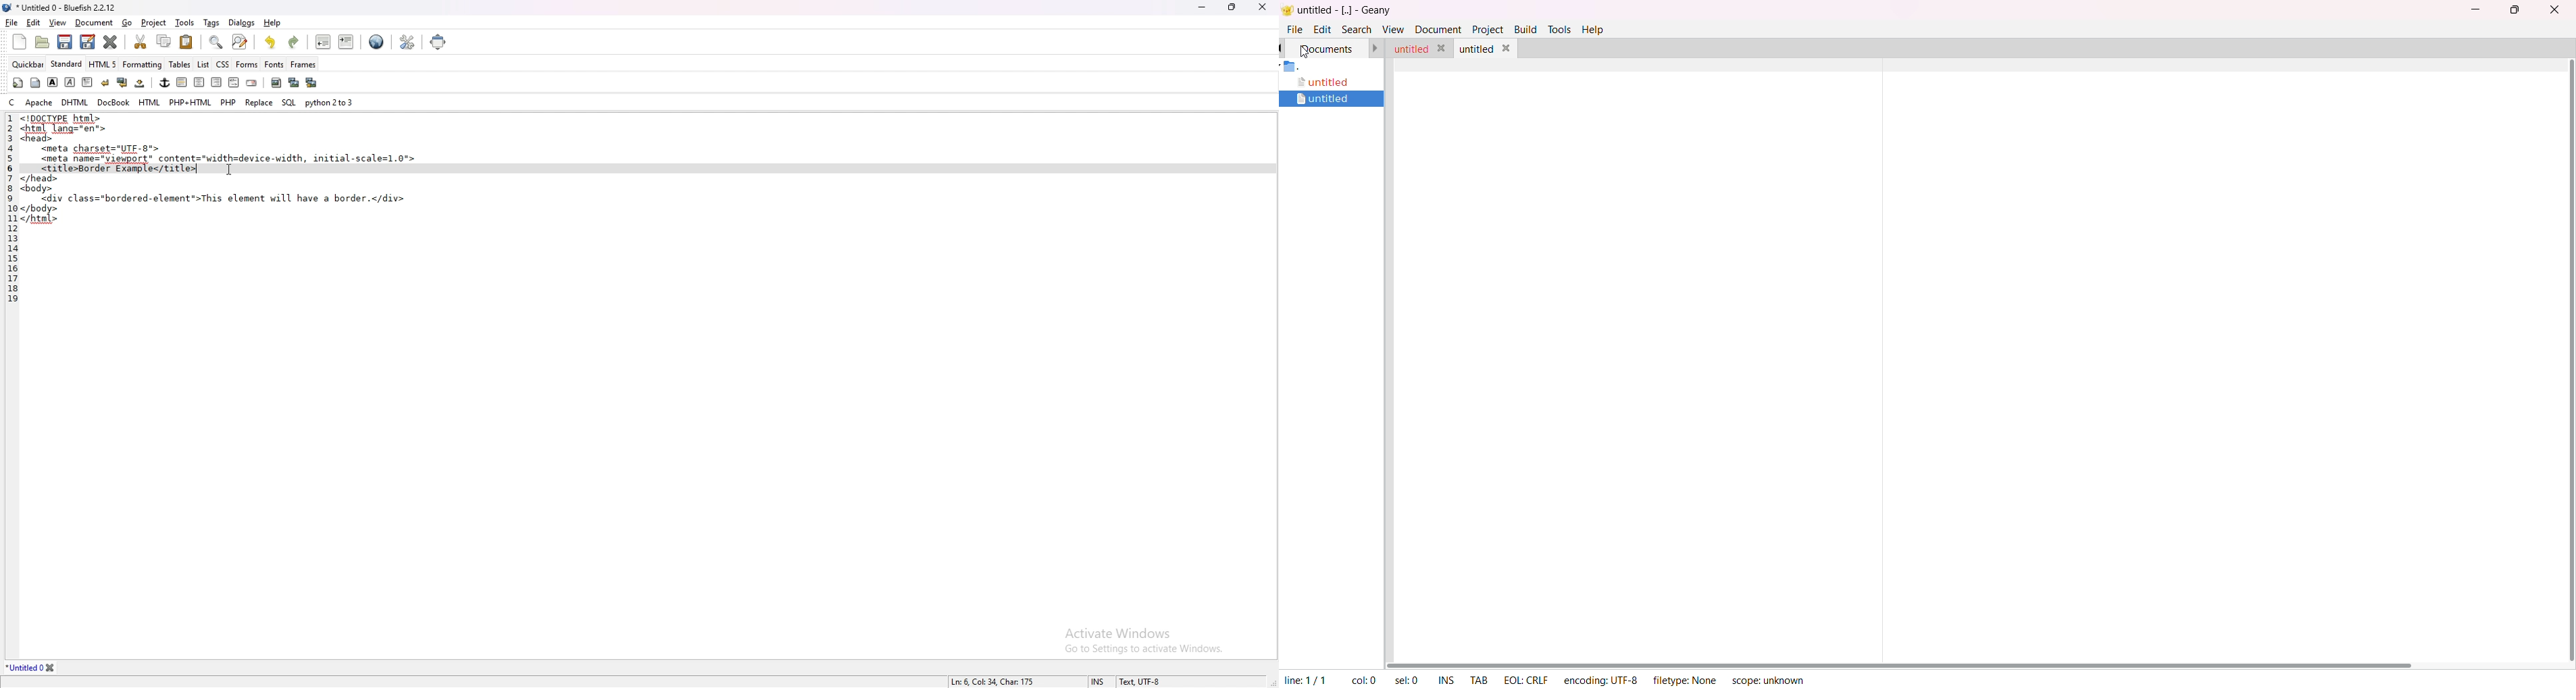  Describe the element at coordinates (271, 42) in the screenshot. I see `undo` at that location.